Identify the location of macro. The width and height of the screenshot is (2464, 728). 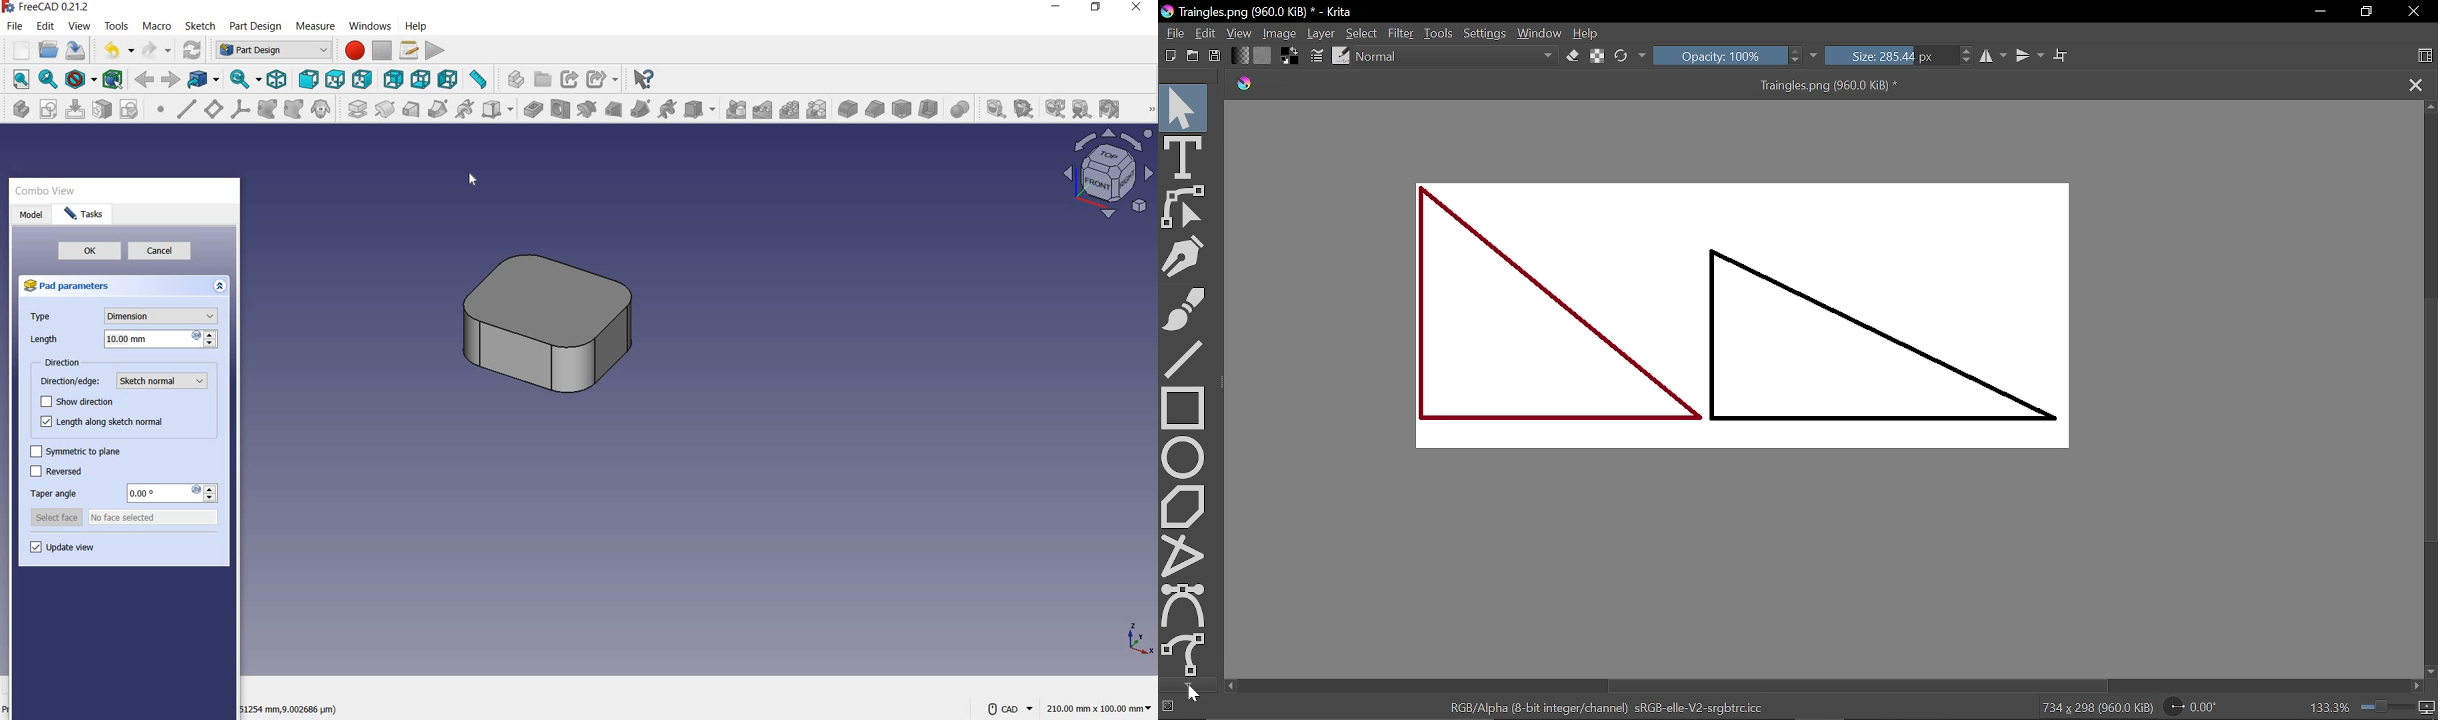
(158, 26).